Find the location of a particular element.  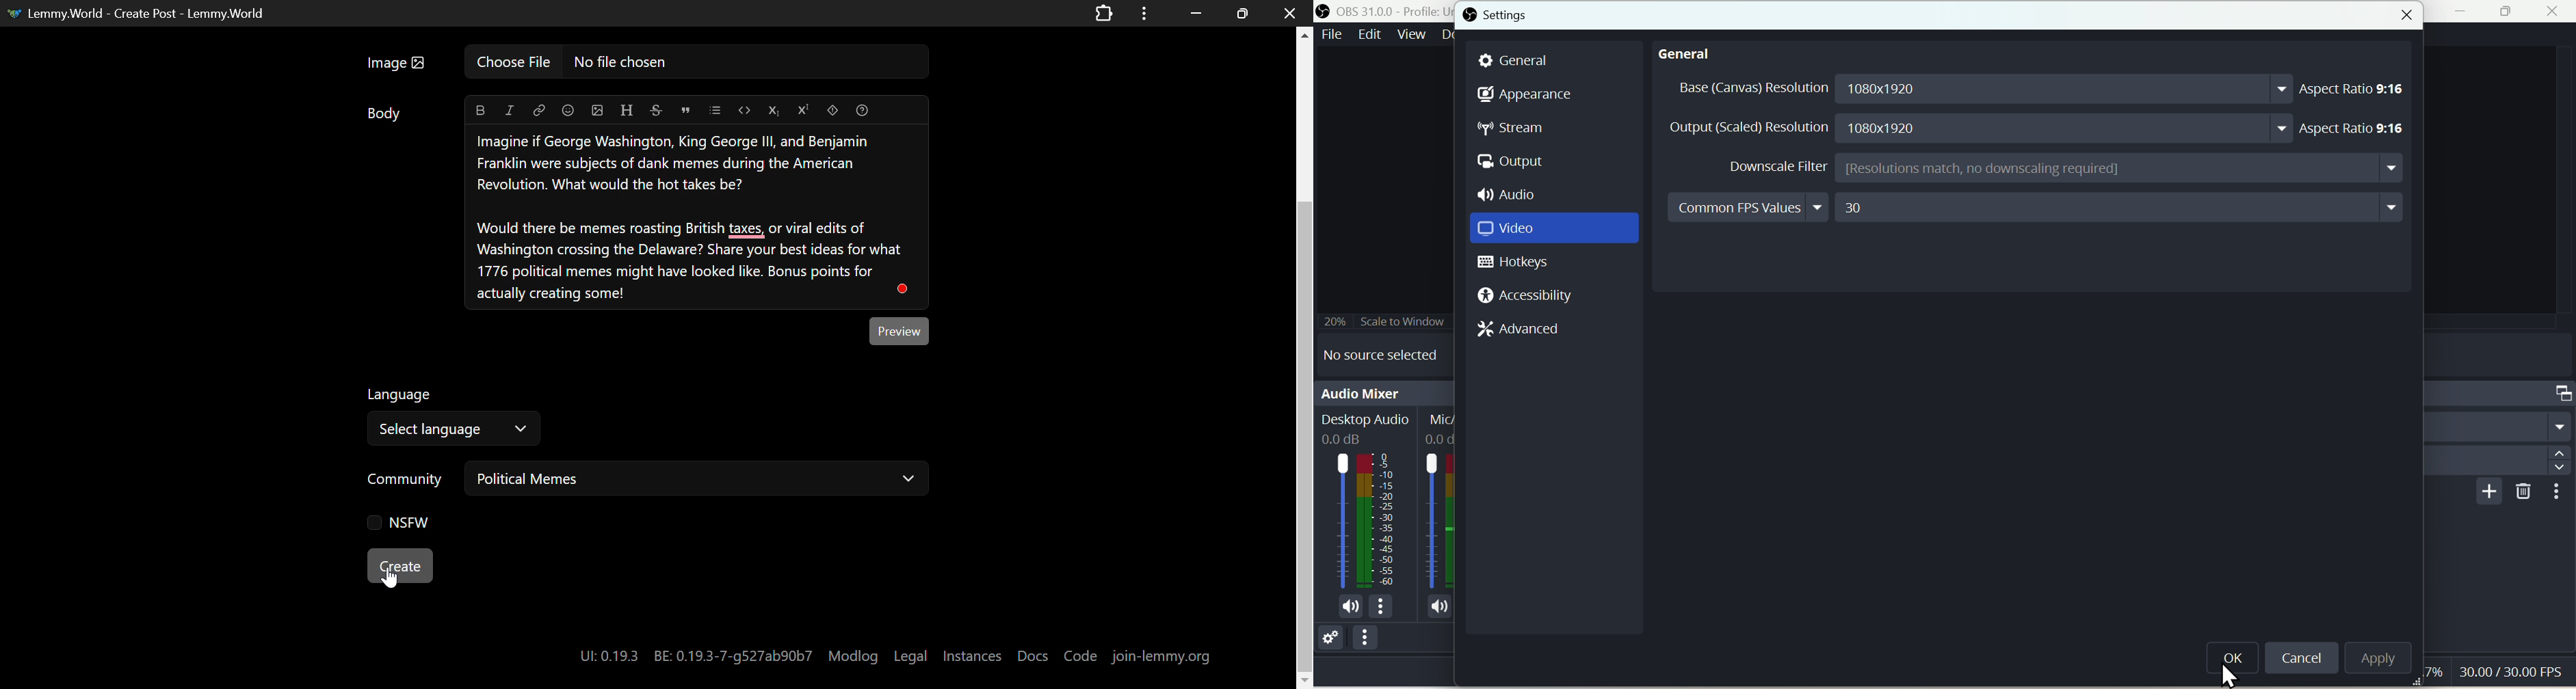

 is located at coordinates (1553, 230).